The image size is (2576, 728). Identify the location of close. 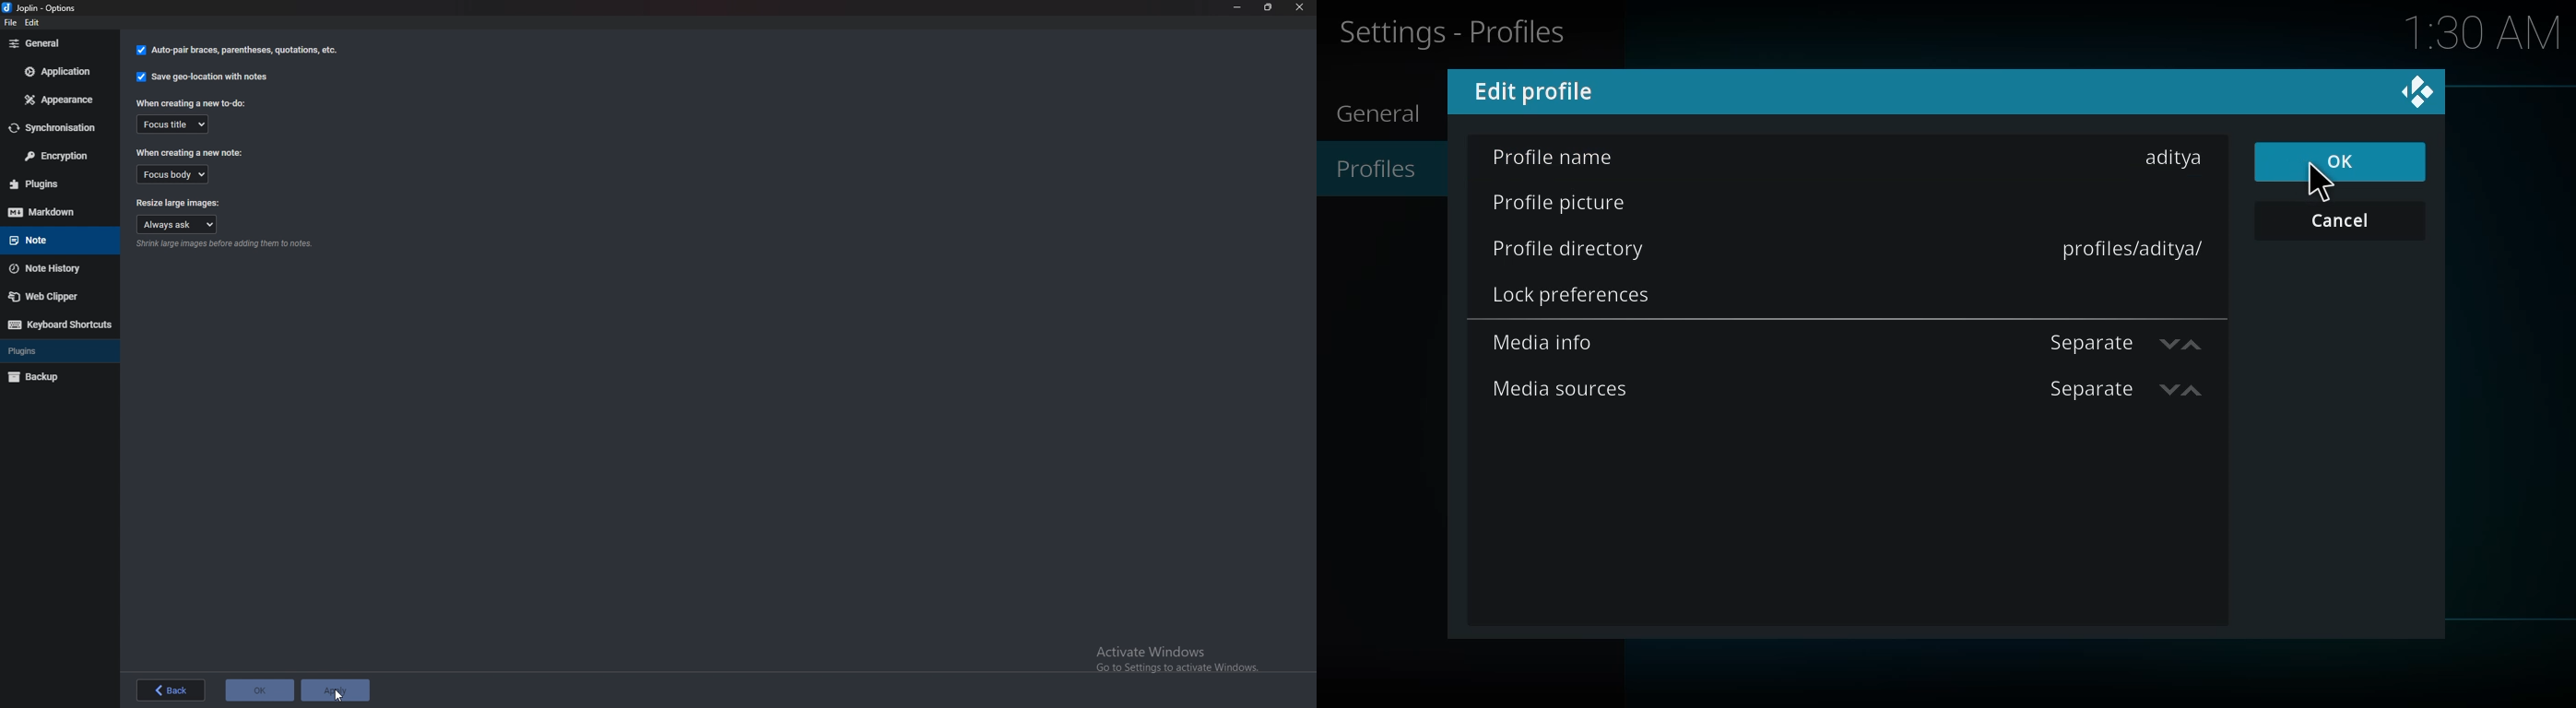
(1301, 7).